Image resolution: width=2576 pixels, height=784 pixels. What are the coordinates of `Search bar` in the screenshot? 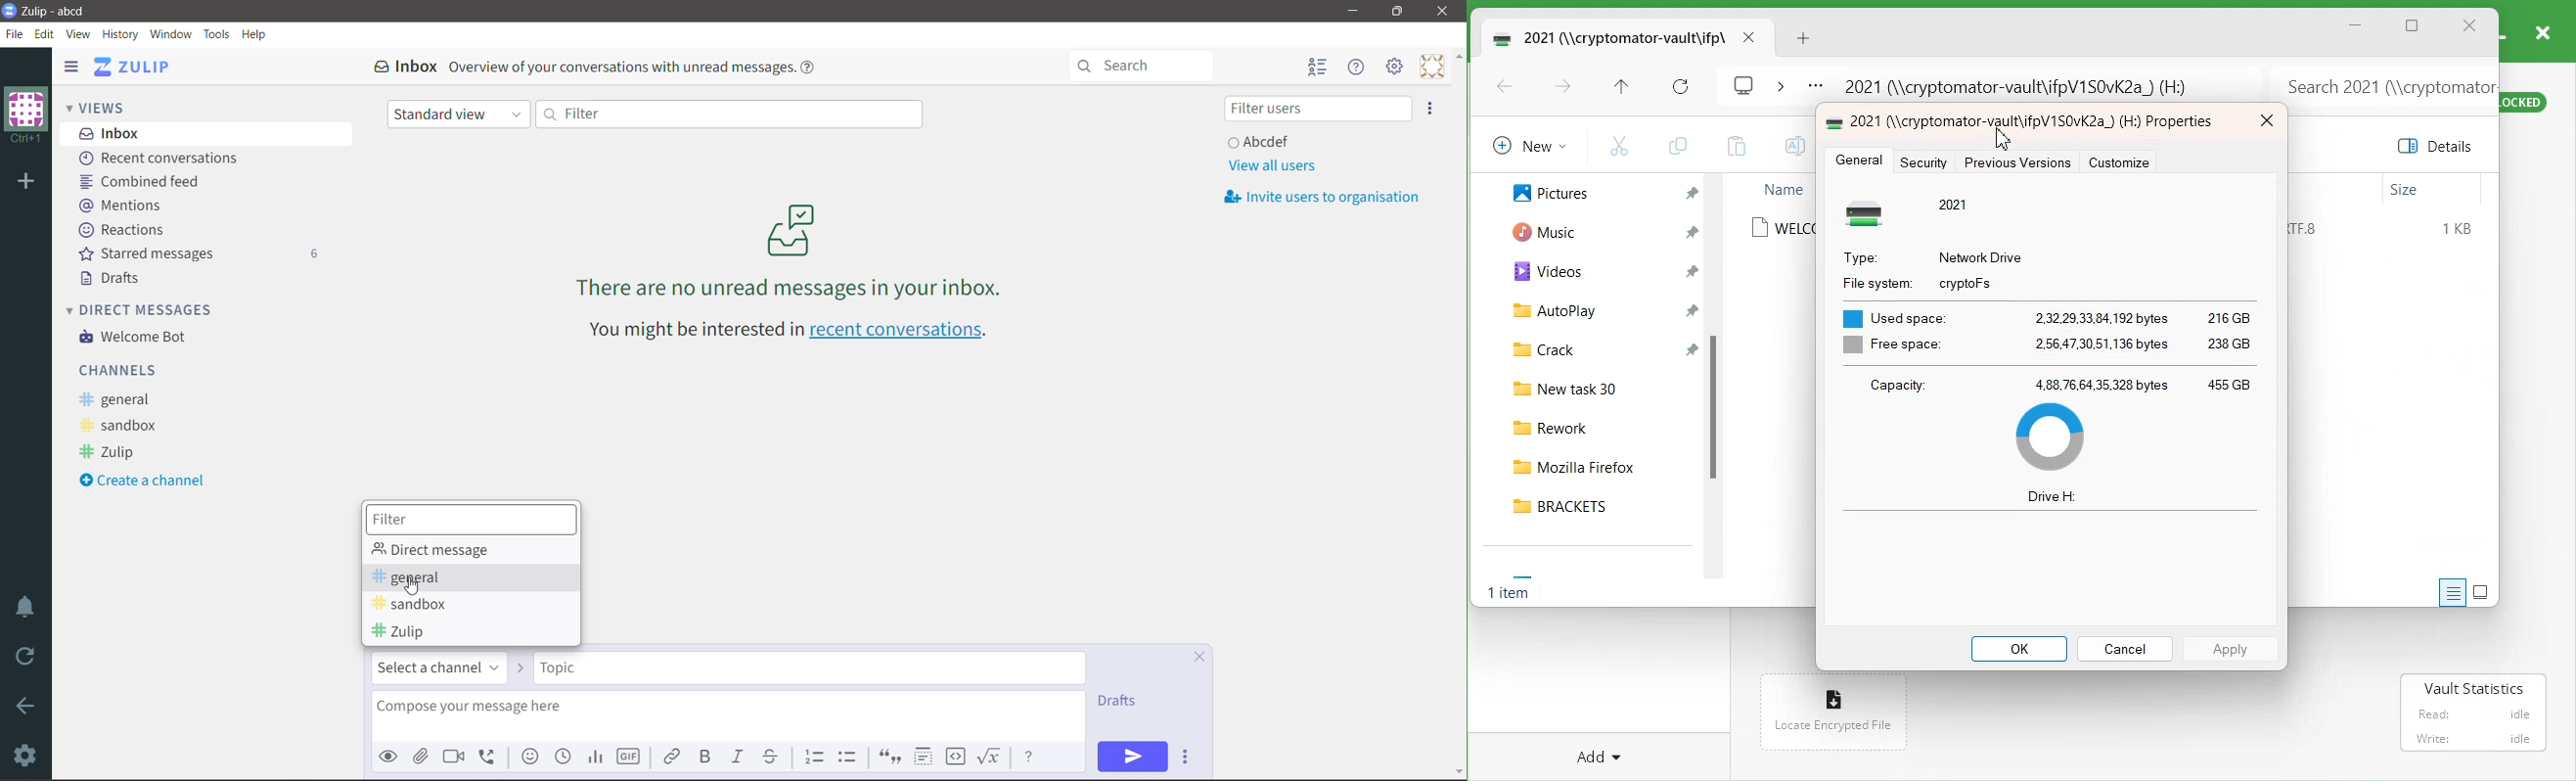 It's located at (2381, 81).